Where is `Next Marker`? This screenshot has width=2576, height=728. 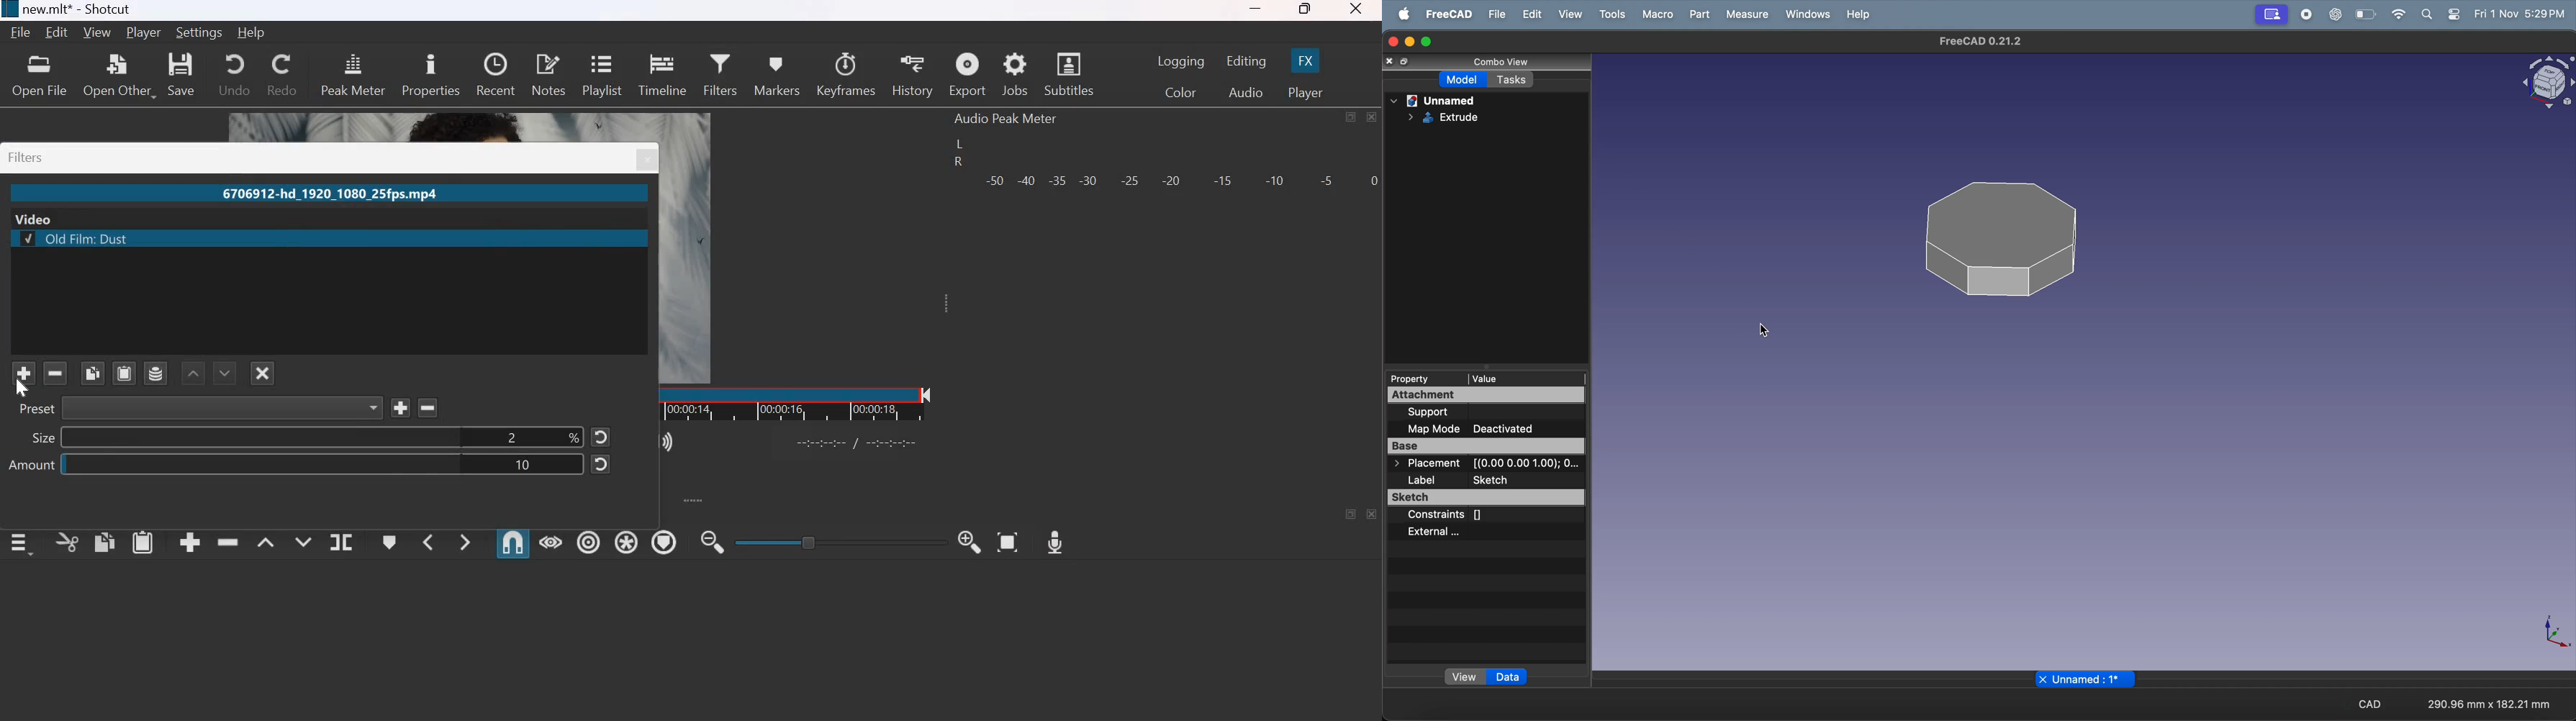
Next Marker is located at coordinates (465, 542).